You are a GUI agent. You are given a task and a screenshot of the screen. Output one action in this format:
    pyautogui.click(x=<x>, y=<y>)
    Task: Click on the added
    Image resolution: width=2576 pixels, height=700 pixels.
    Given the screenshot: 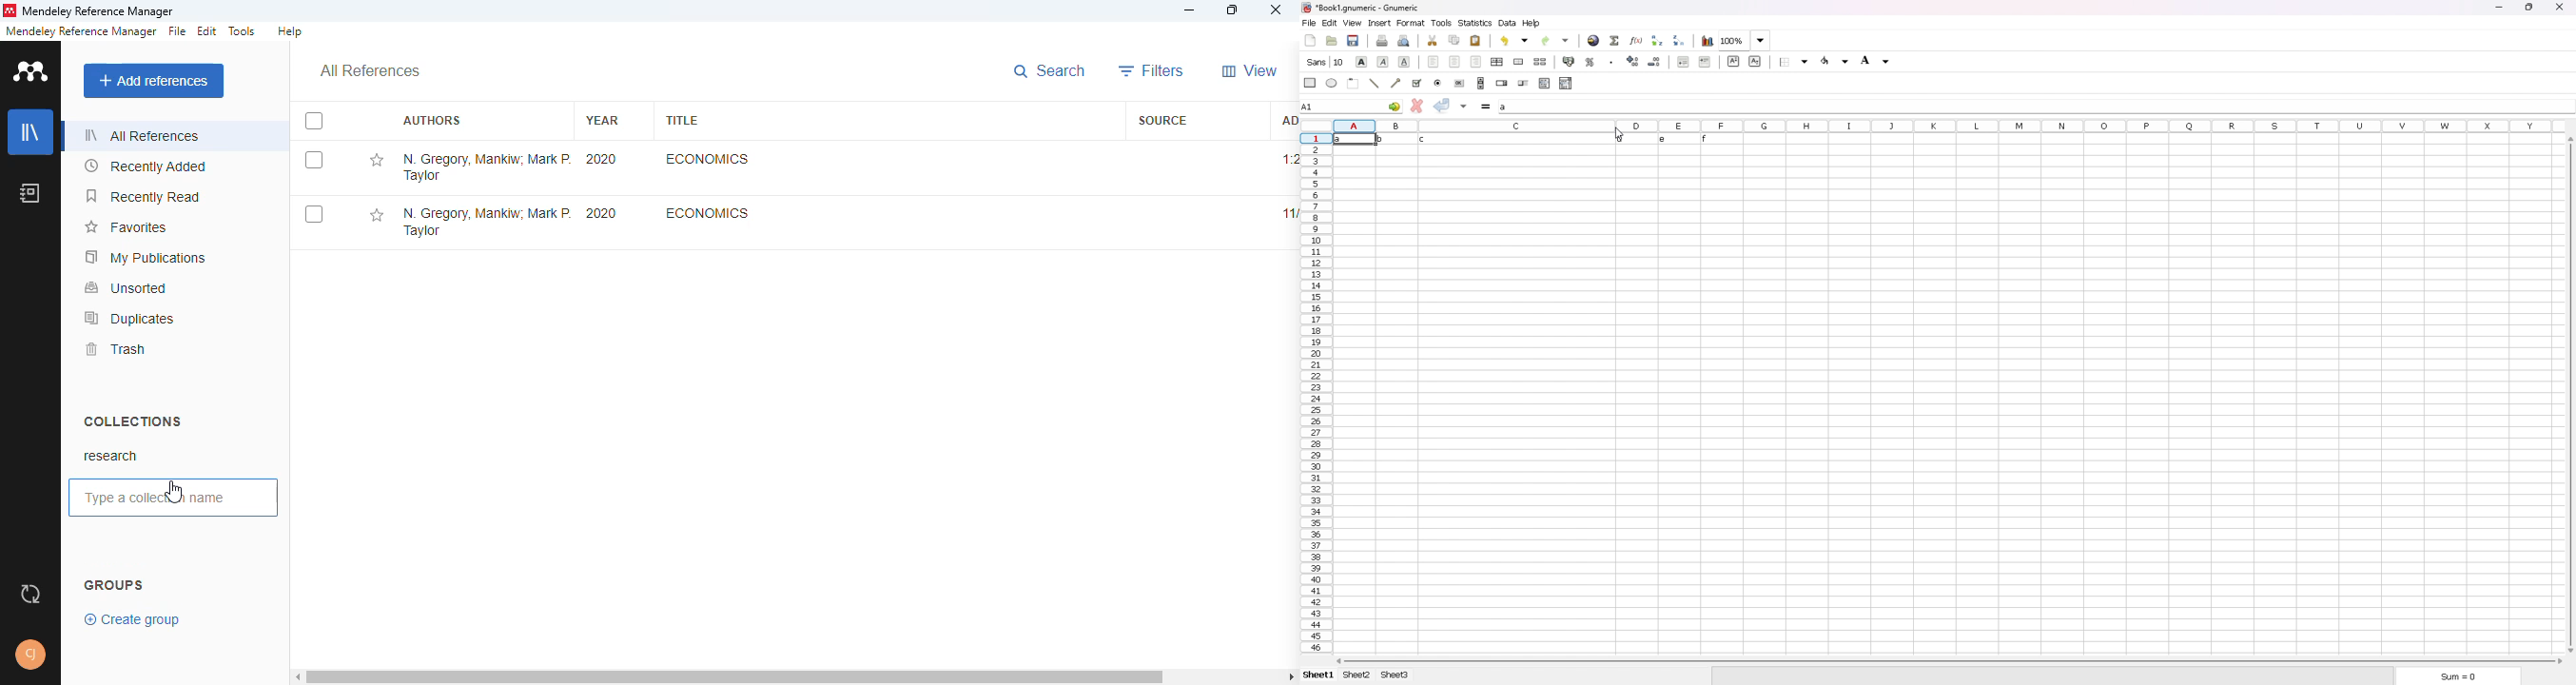 What is the action you would take?
    pyautogui.click(x=1287, y=119)
    